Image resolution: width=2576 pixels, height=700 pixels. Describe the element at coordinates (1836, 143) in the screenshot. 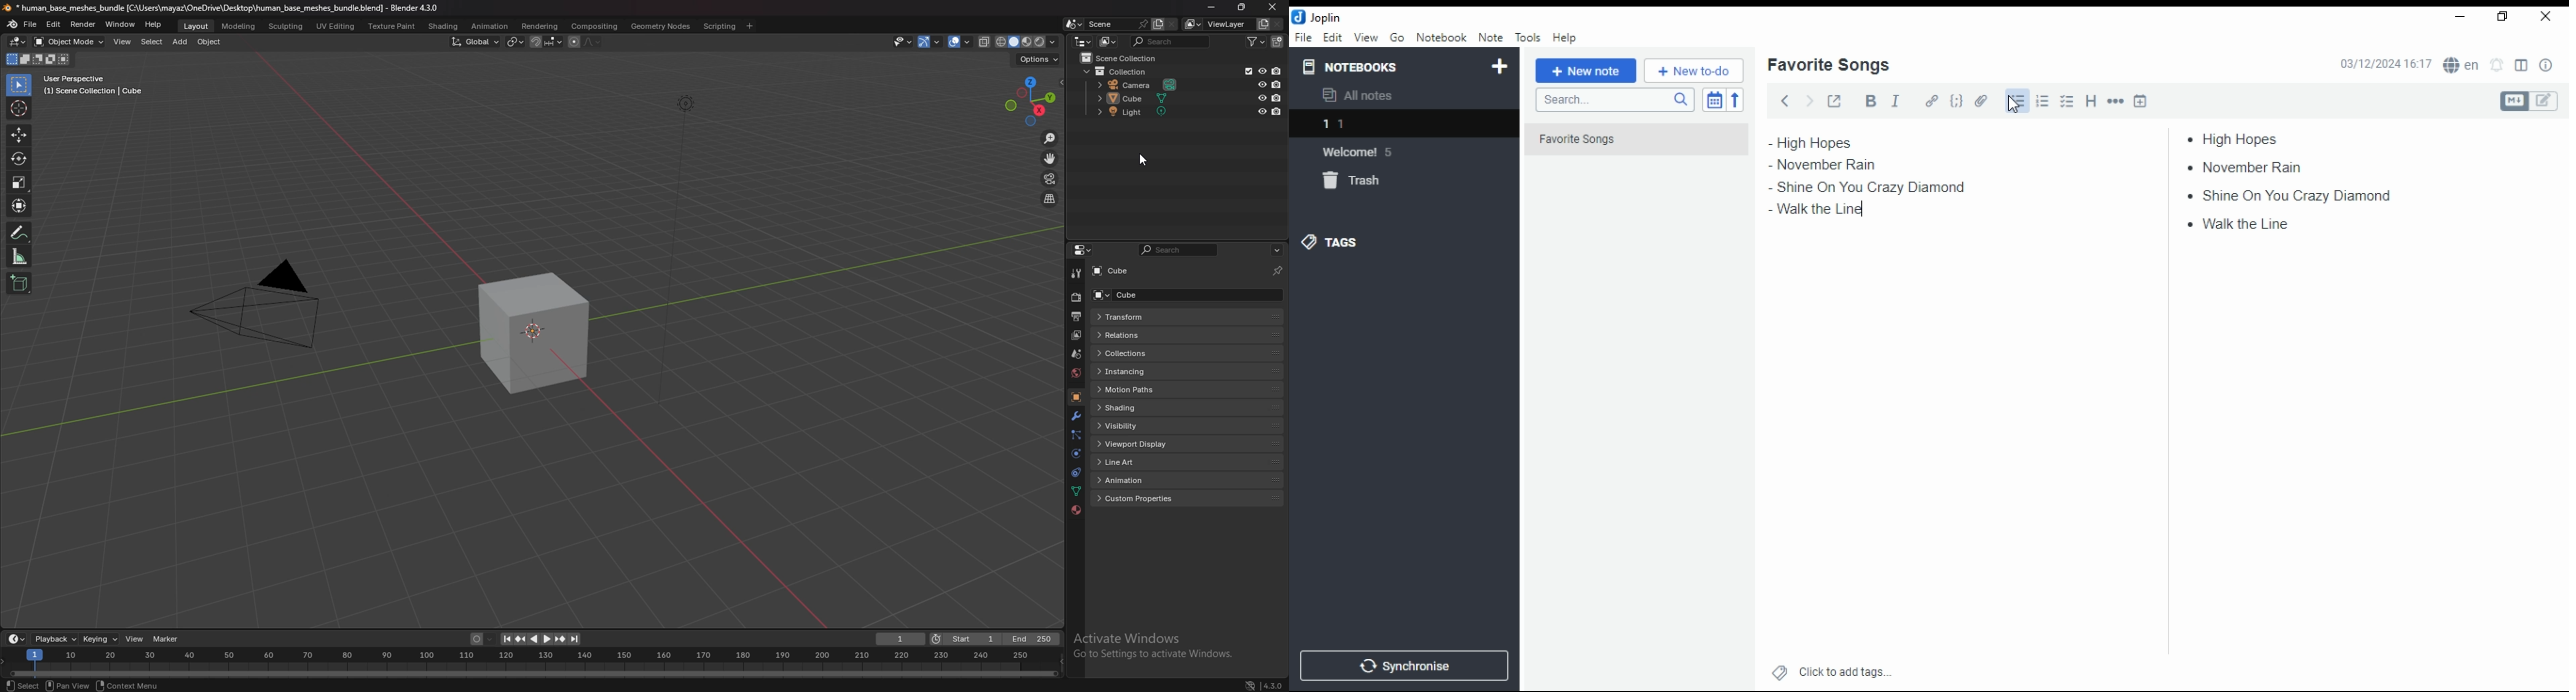

I see `high hopes` at that location.